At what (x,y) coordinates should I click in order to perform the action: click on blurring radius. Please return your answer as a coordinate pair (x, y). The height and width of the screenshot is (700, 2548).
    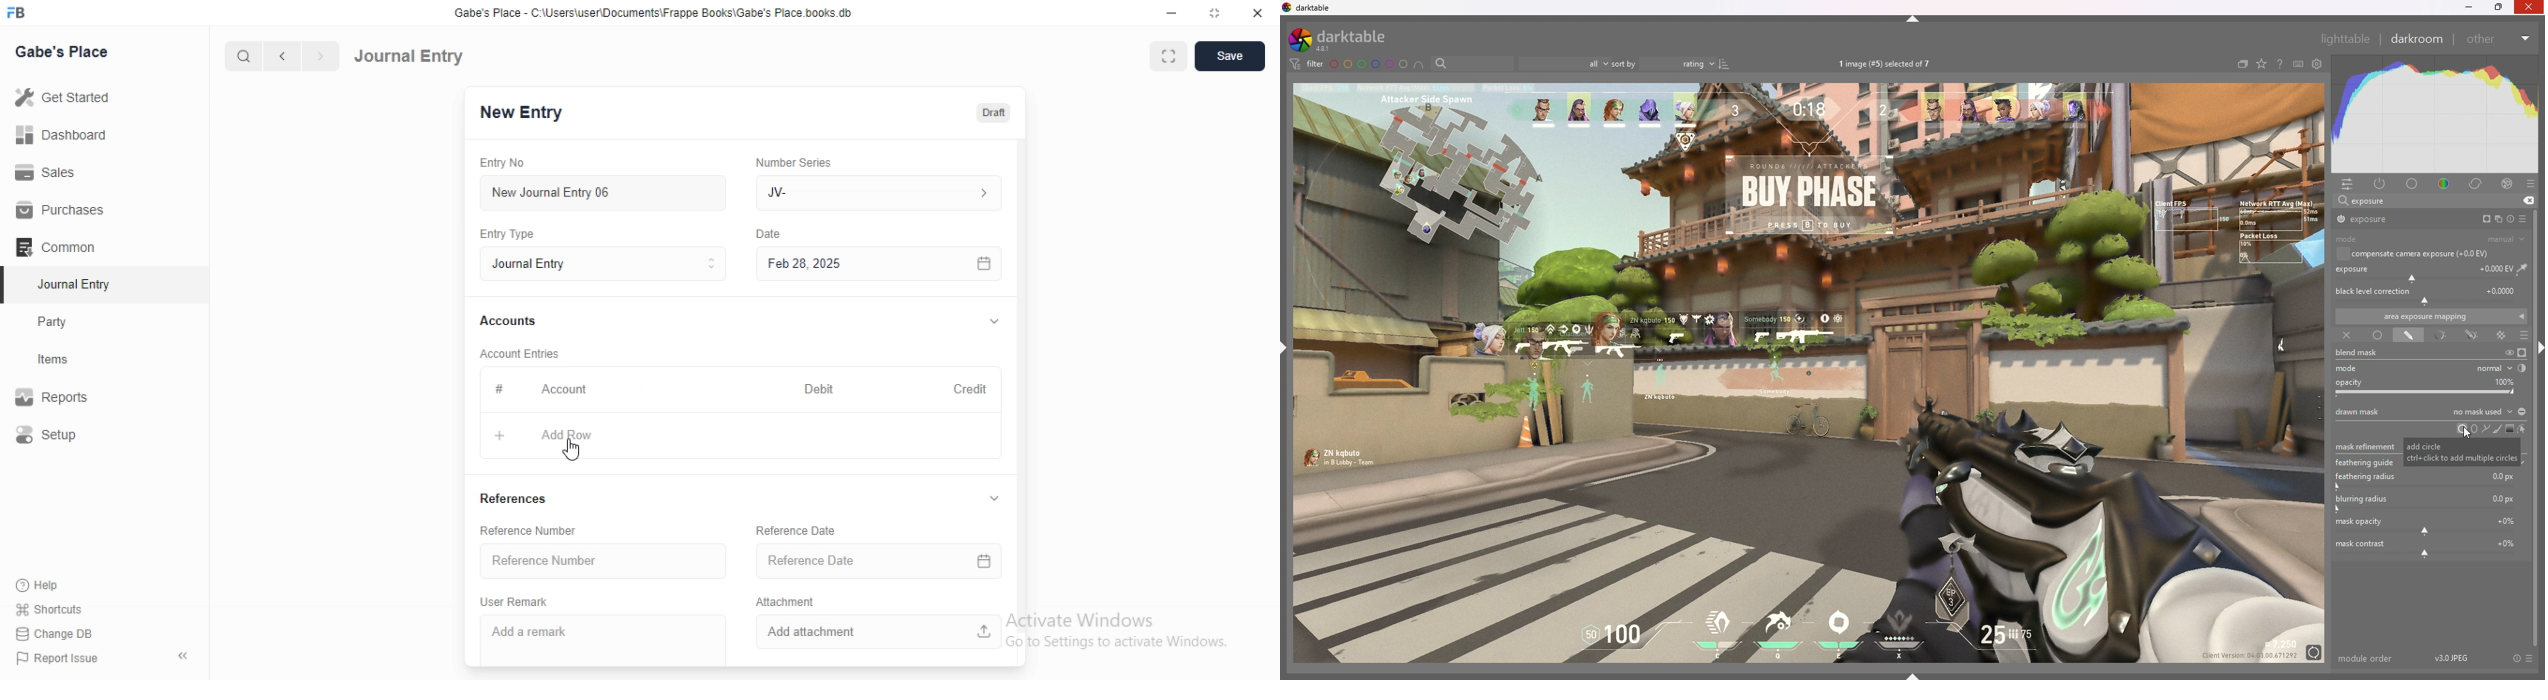
    Looking at the image, I should click on (2429, 503).